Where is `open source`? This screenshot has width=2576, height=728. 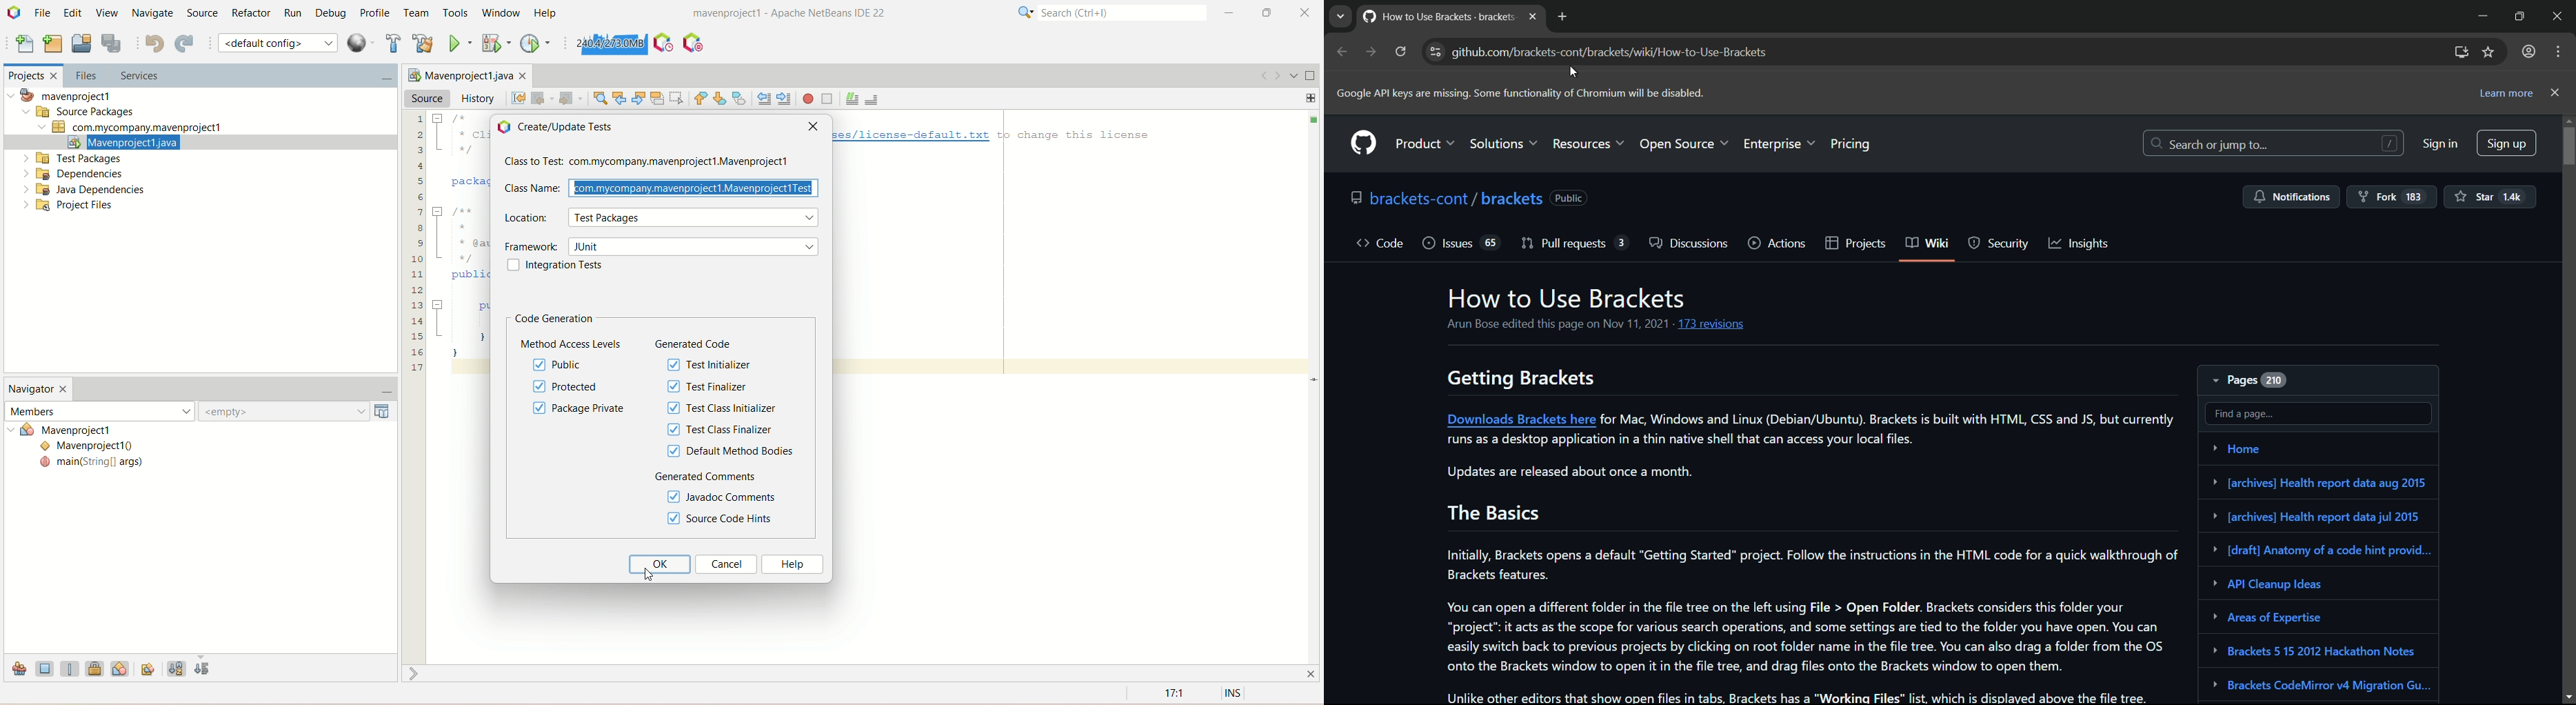
open source is located at coordinates (1683, 144).